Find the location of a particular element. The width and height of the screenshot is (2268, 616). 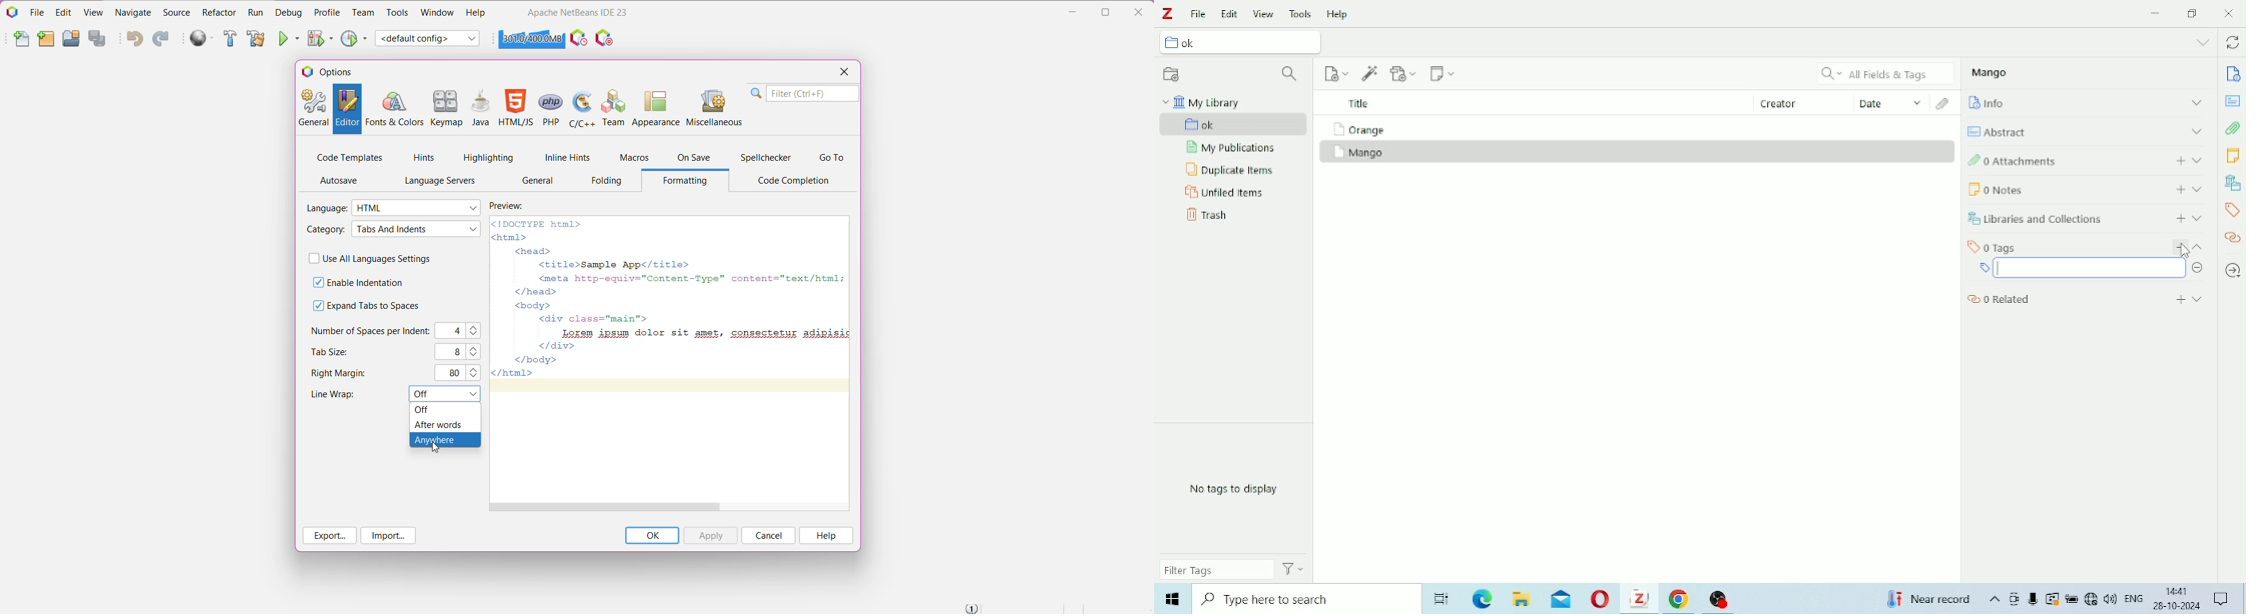

Add Attachment is located at coordinates (1404, 74).